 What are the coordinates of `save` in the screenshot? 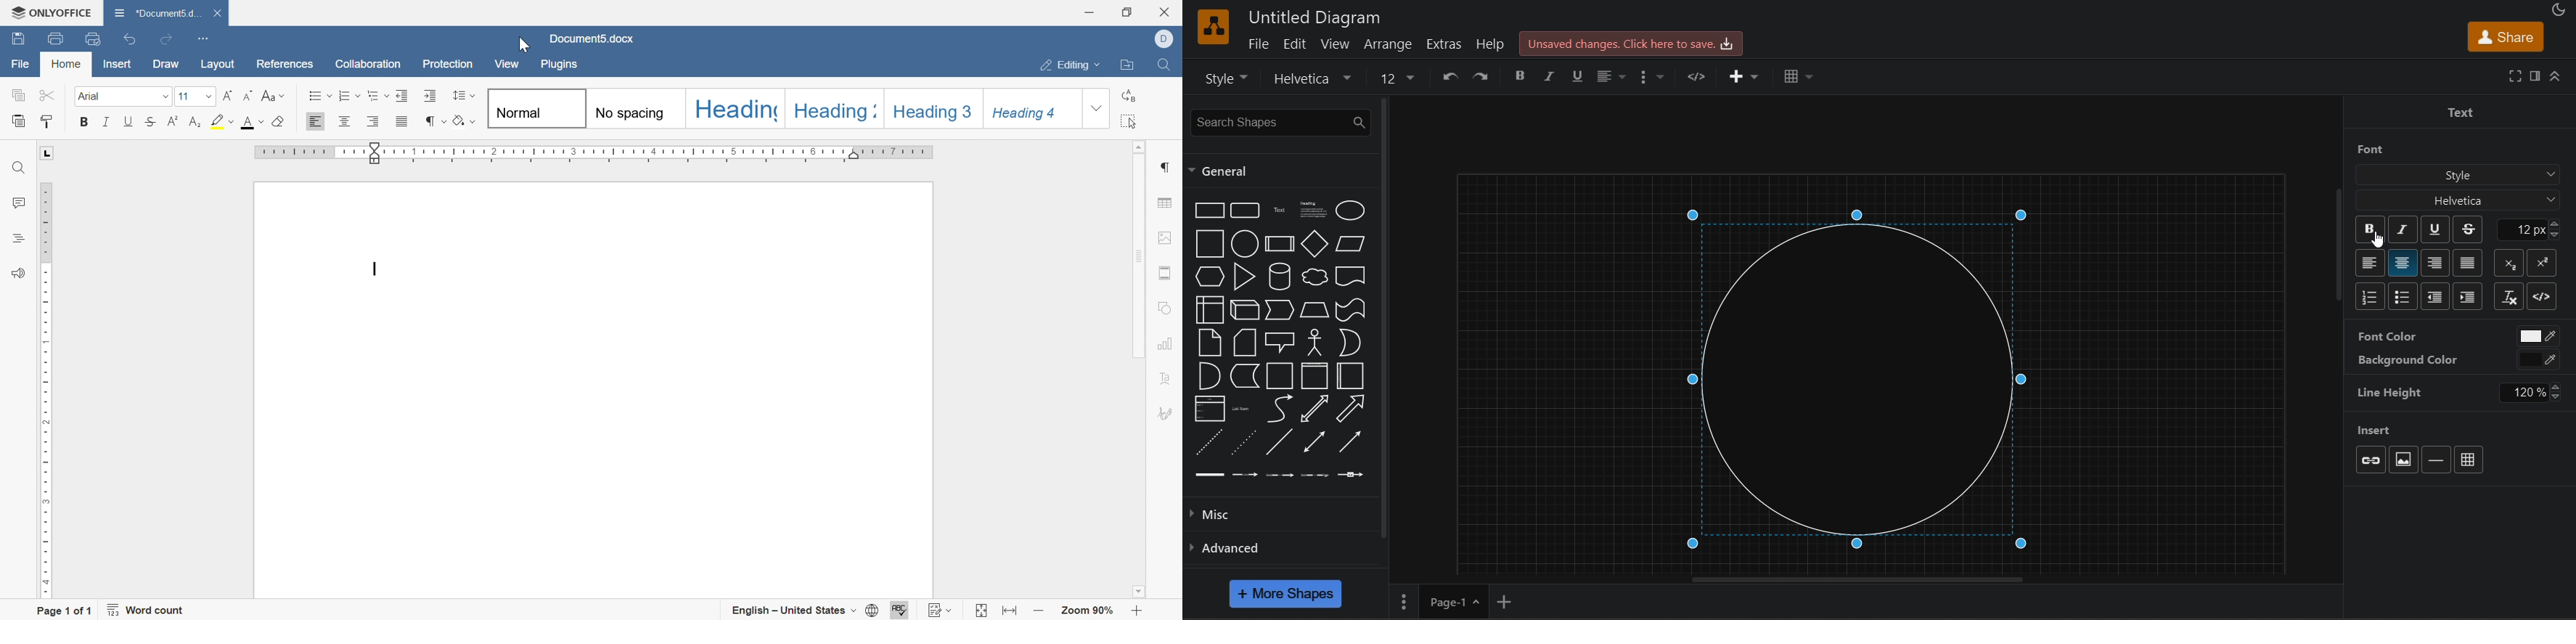 It's located at (20, 37).